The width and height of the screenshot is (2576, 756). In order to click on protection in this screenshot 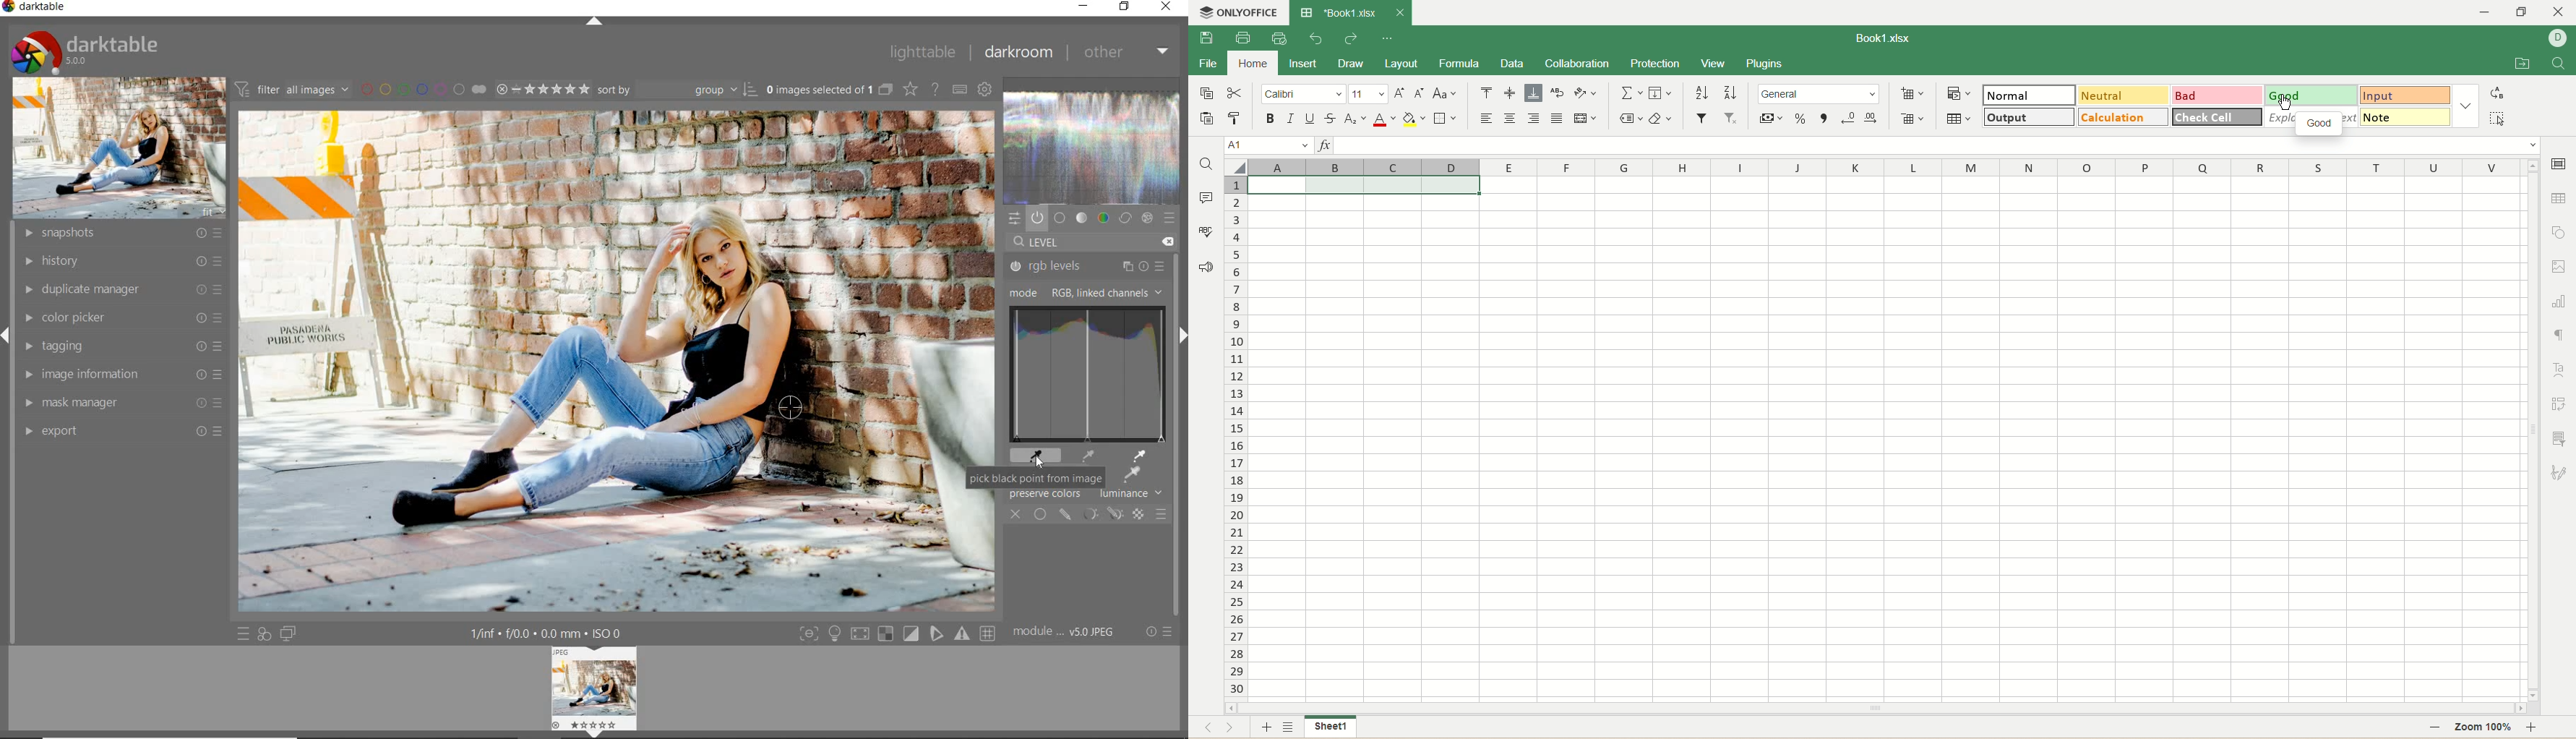, I will do `click(1657, 64)`.